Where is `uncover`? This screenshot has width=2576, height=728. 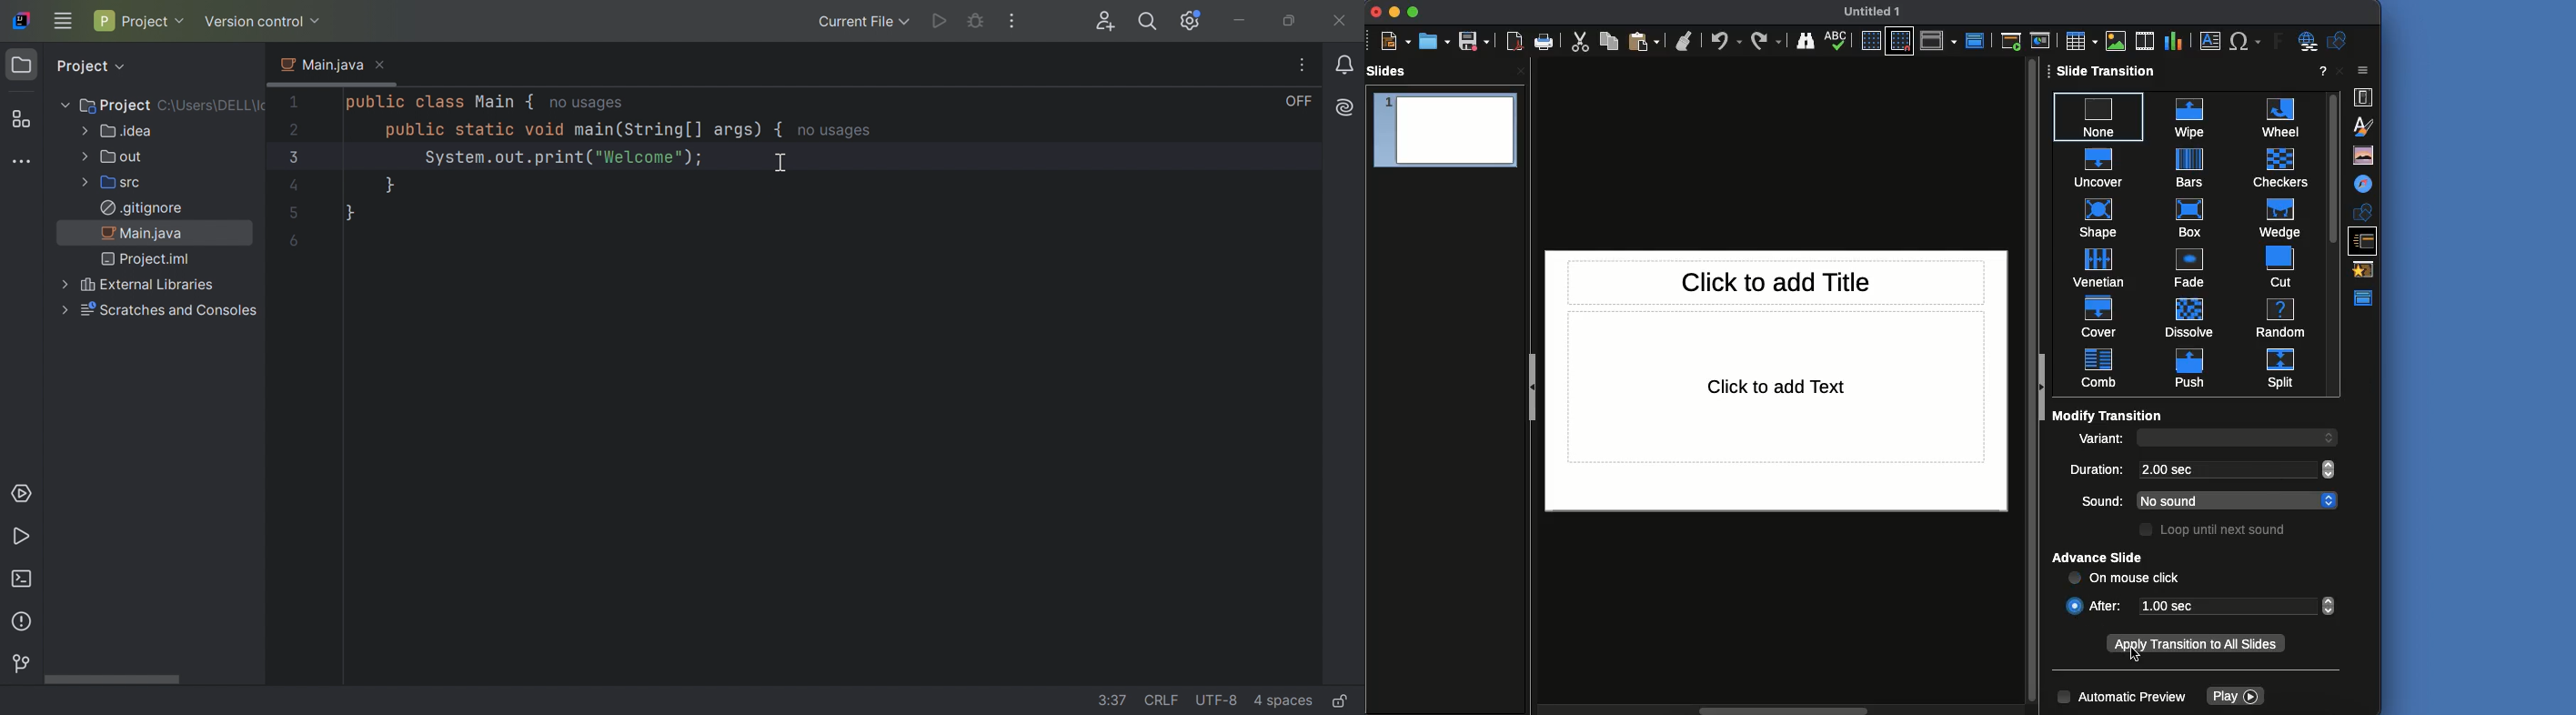 uncover is located at coordinates (2098, 165).